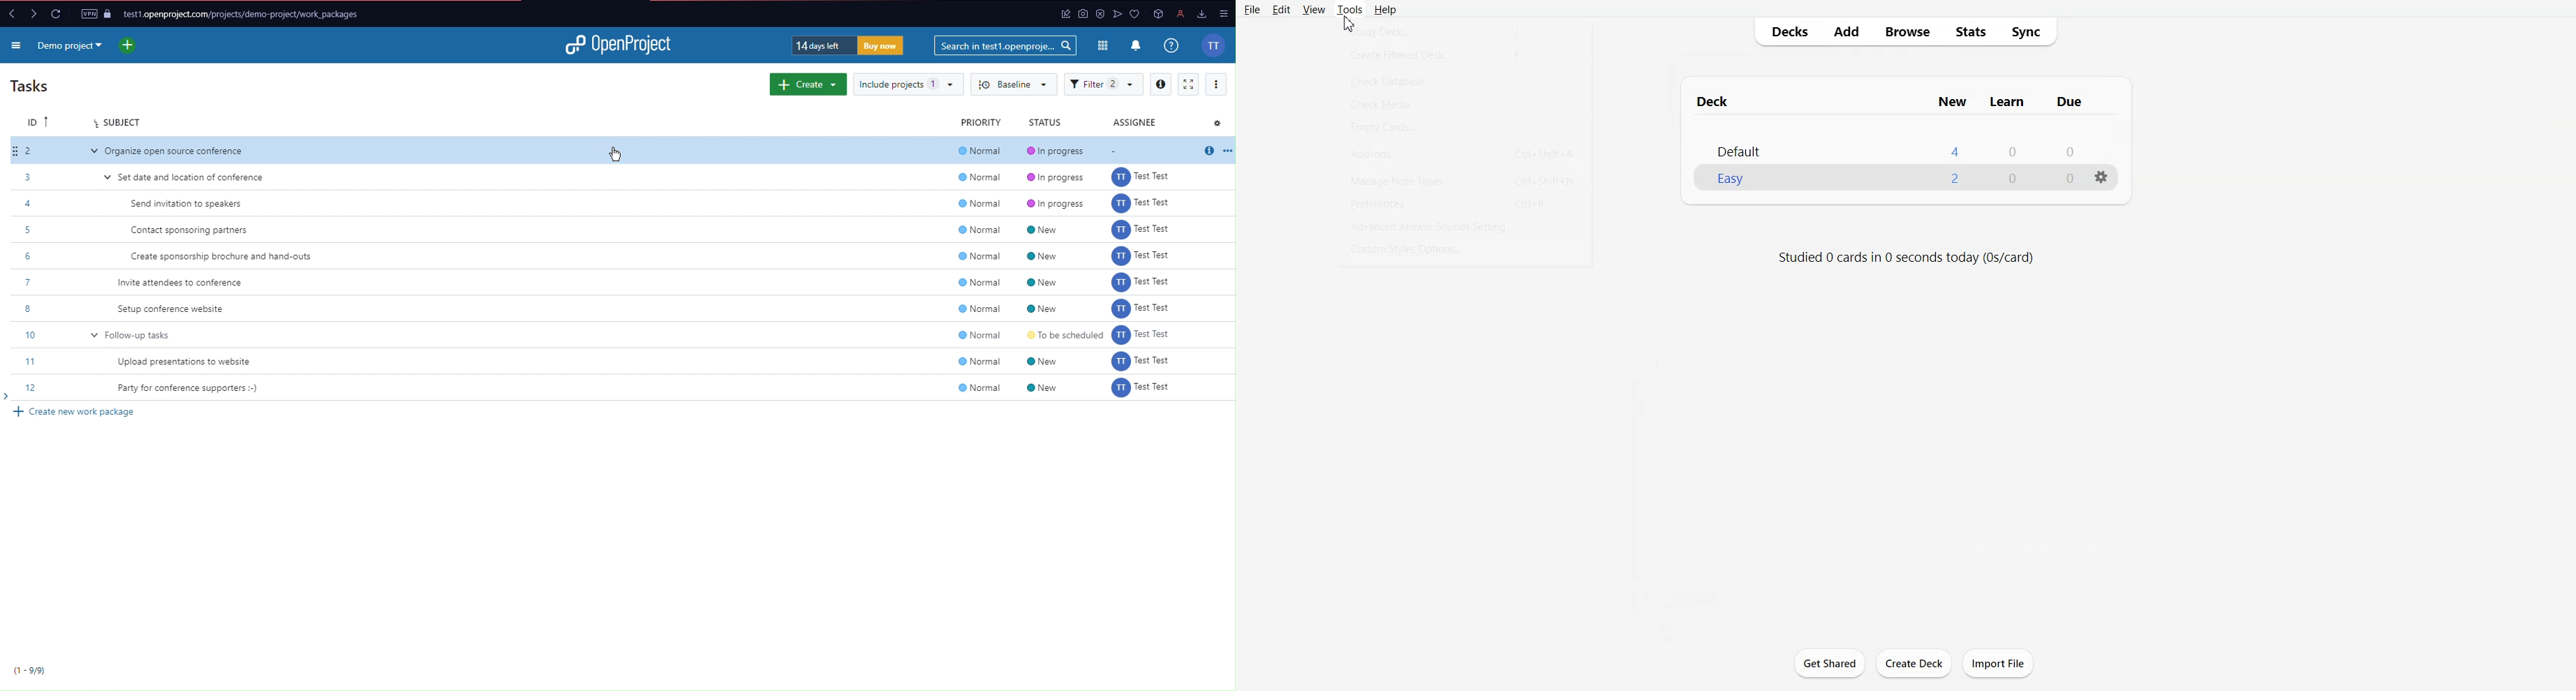  What do you see at coordinates (1349, 9) in the screenshot?
I see `Tools` at bounding box center [1349, 9].